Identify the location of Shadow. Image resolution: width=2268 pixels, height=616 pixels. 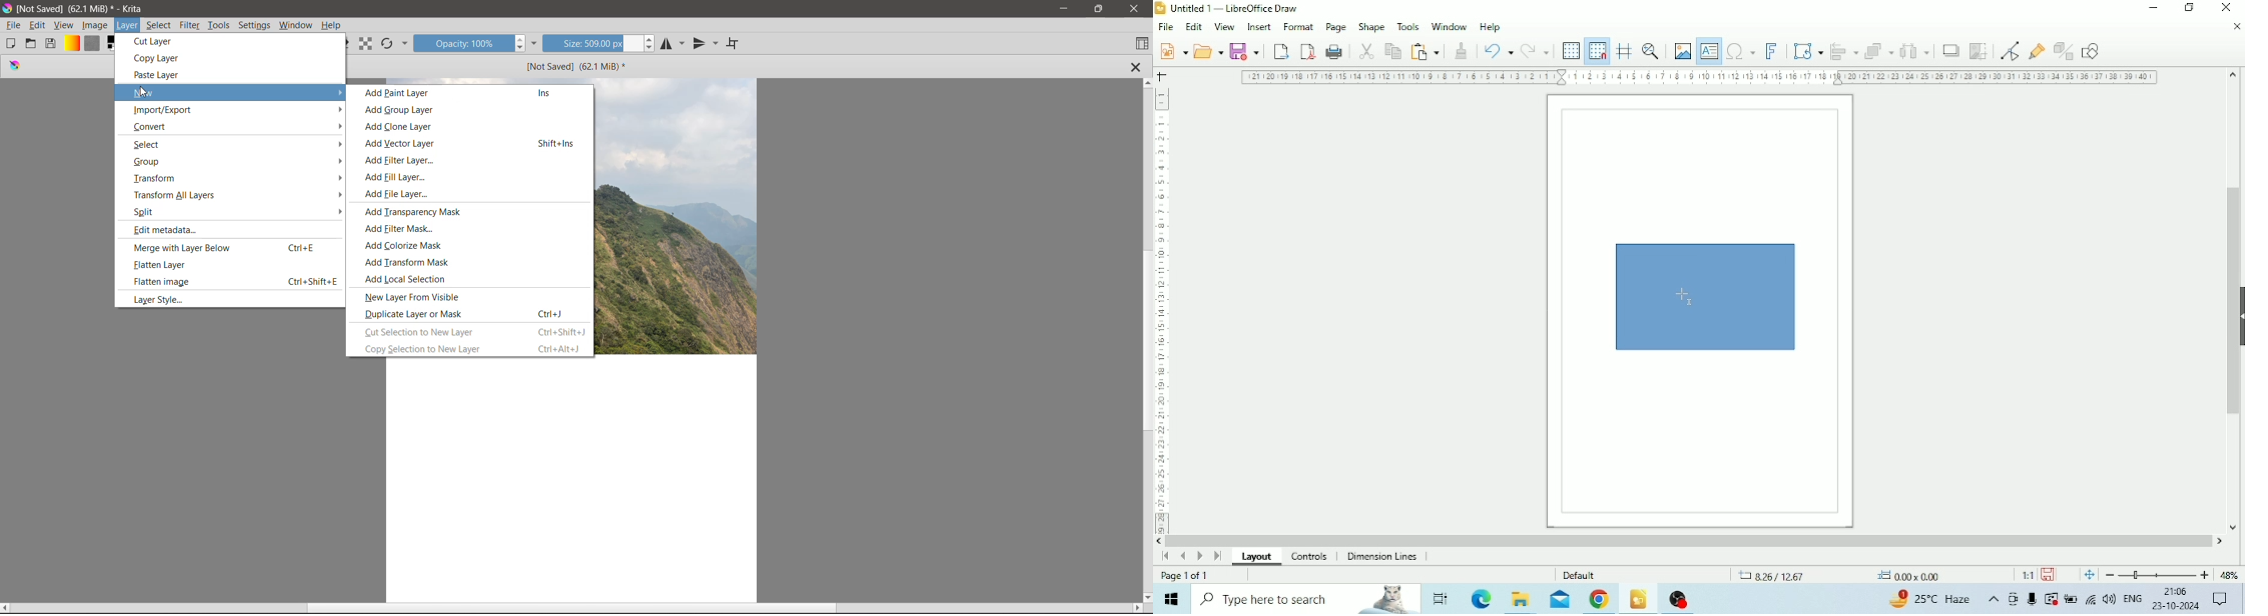
(1952, 50).